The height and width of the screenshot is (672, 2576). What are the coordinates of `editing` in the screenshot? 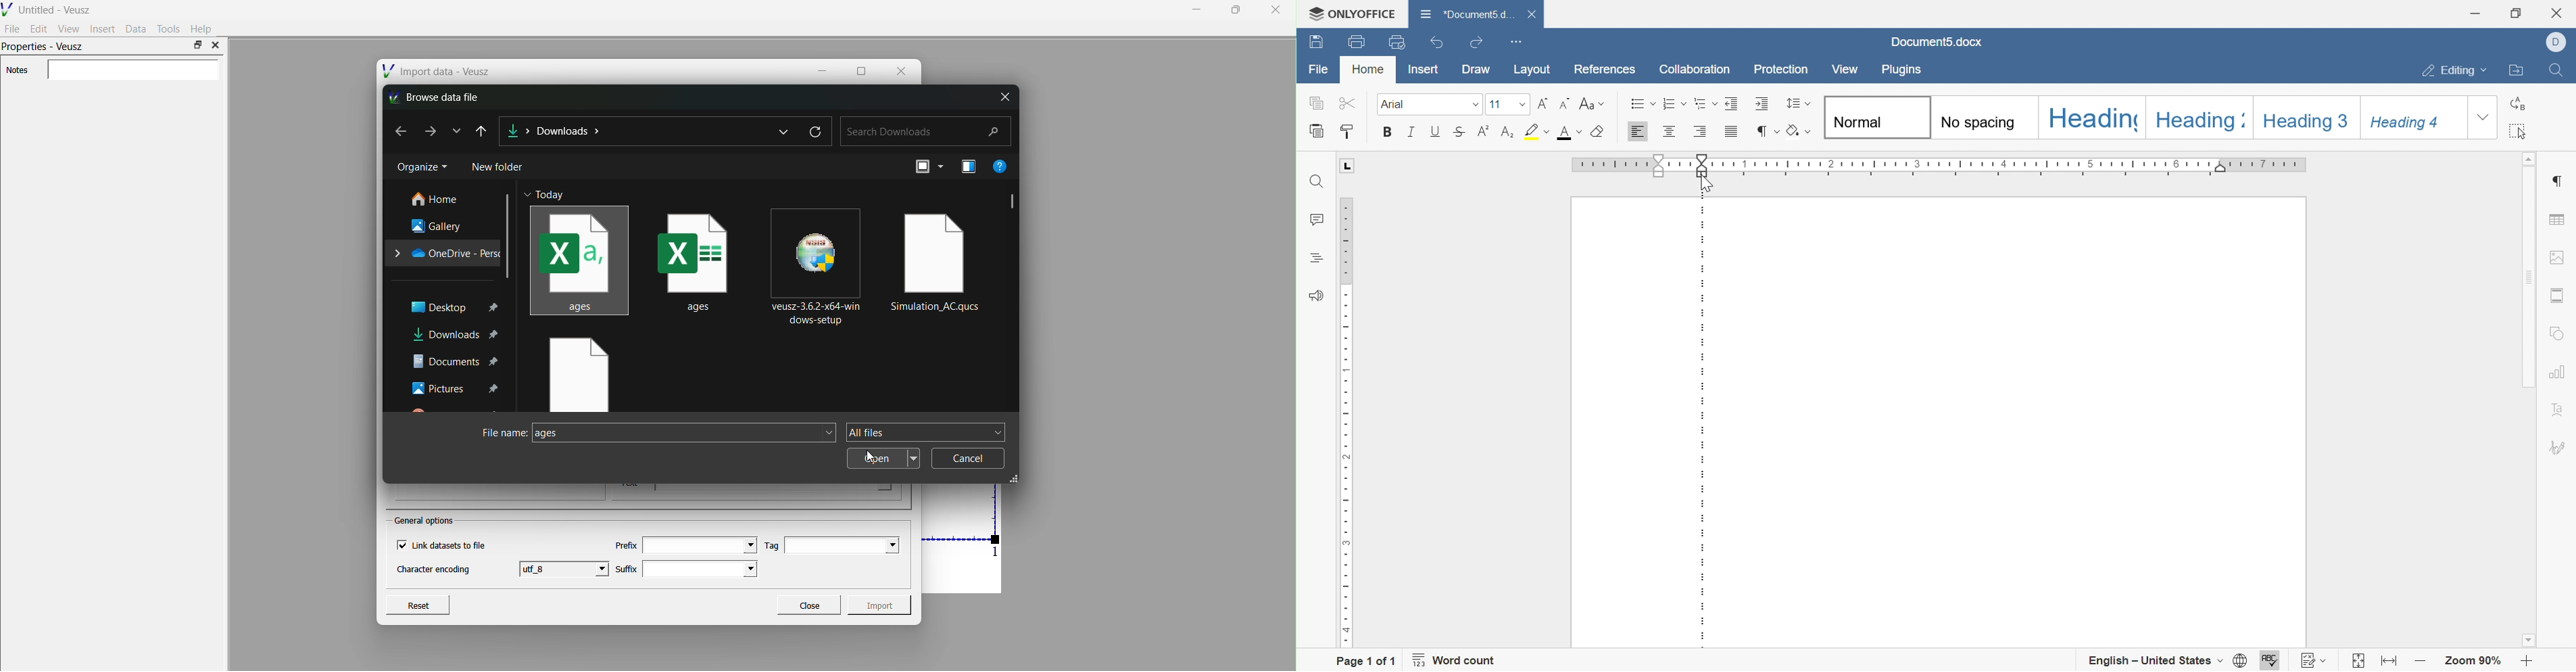 It's located at (2454, 70).